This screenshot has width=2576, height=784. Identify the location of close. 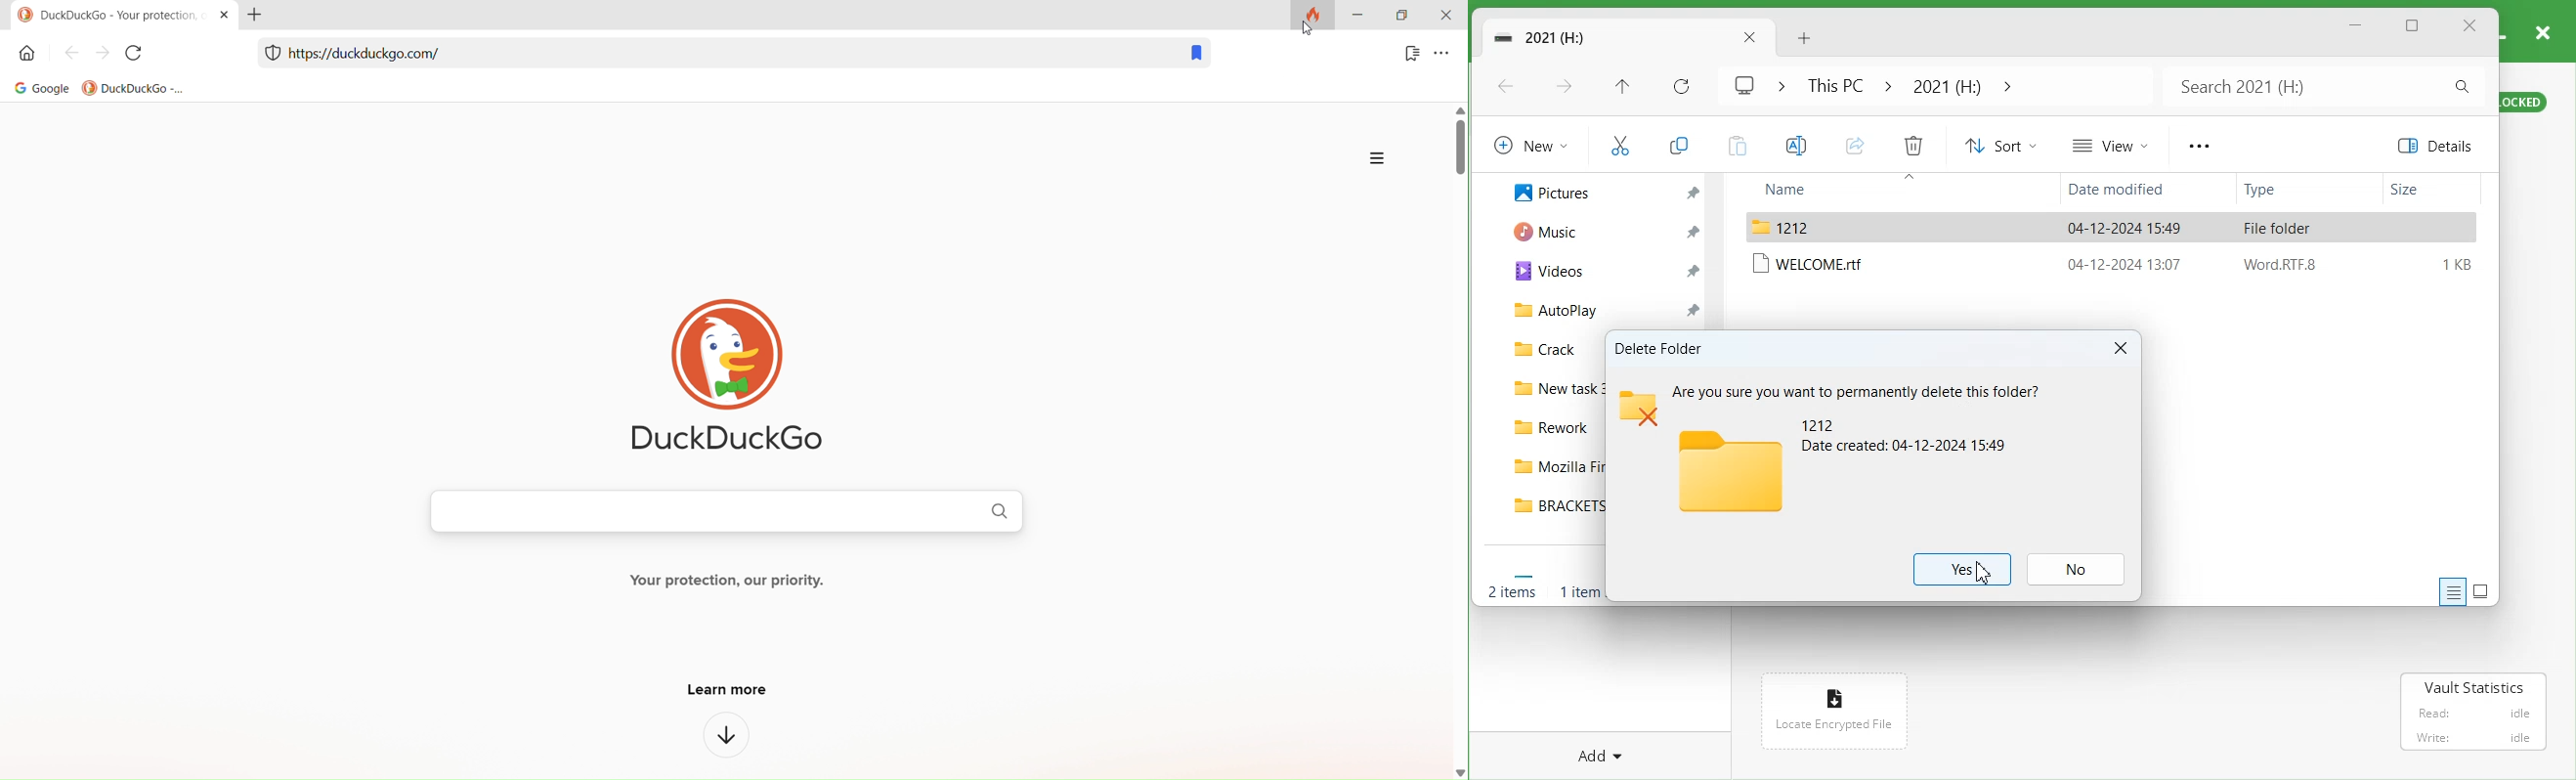
(2544, 30).